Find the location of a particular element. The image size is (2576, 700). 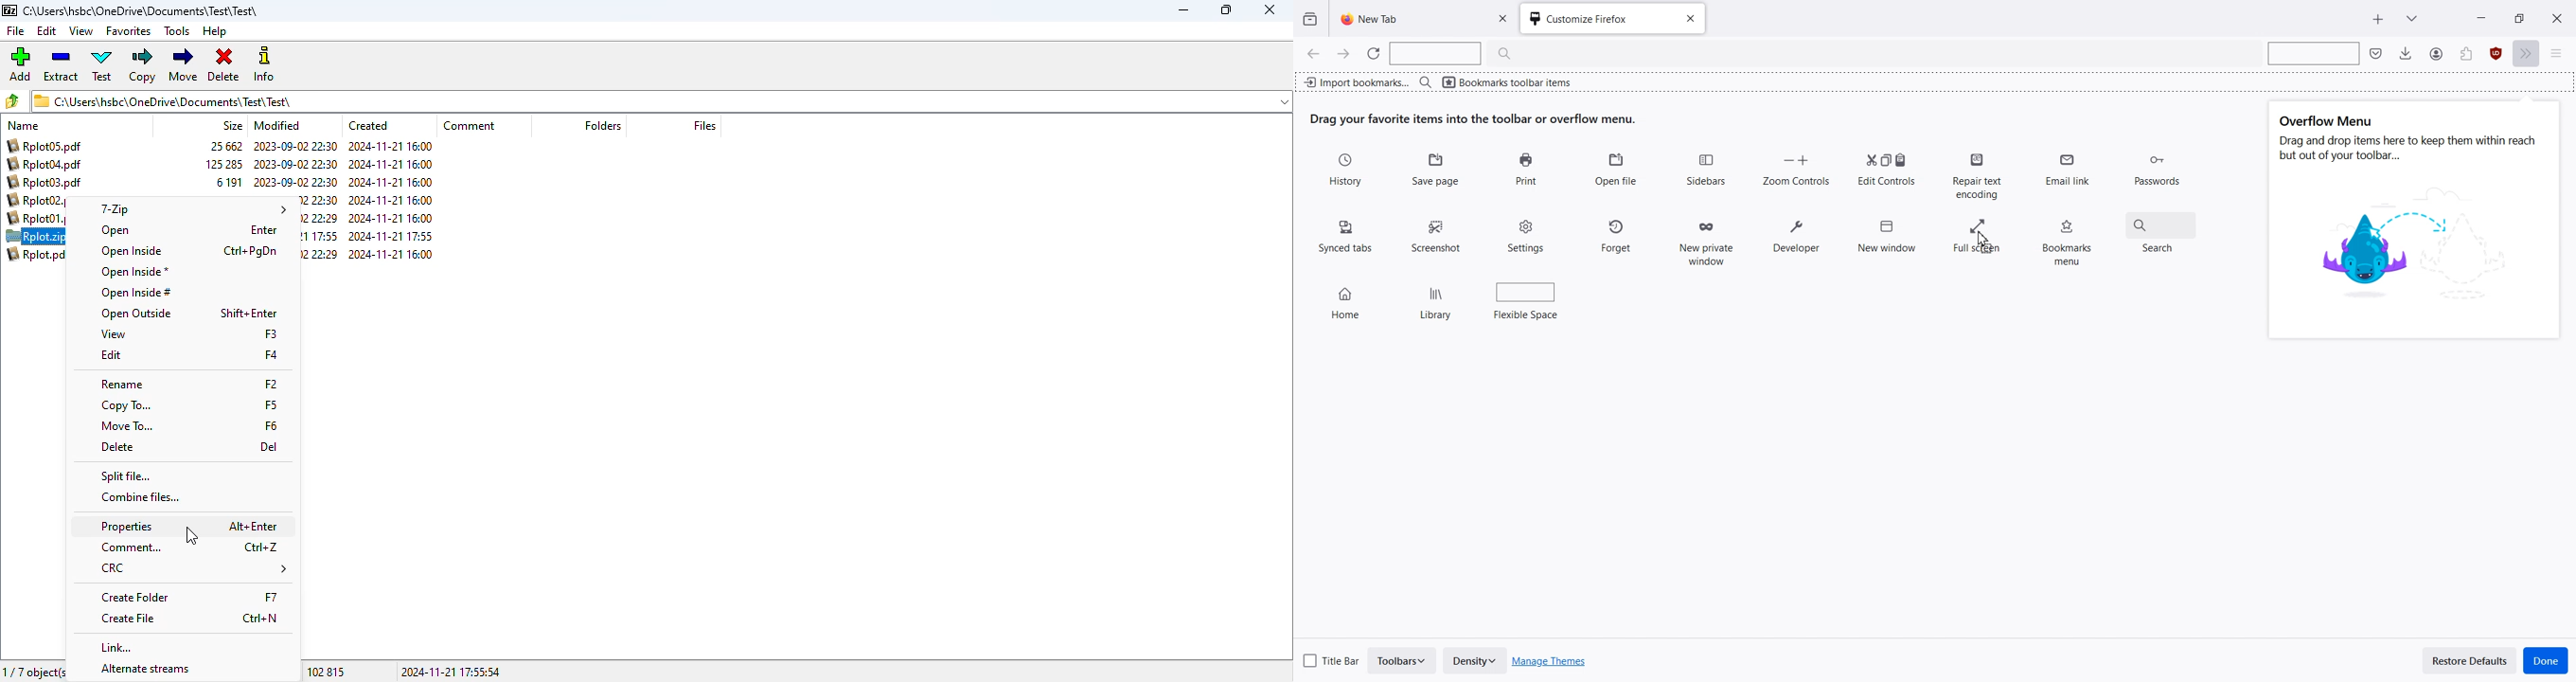

modified is located at coordinates (277, 126).